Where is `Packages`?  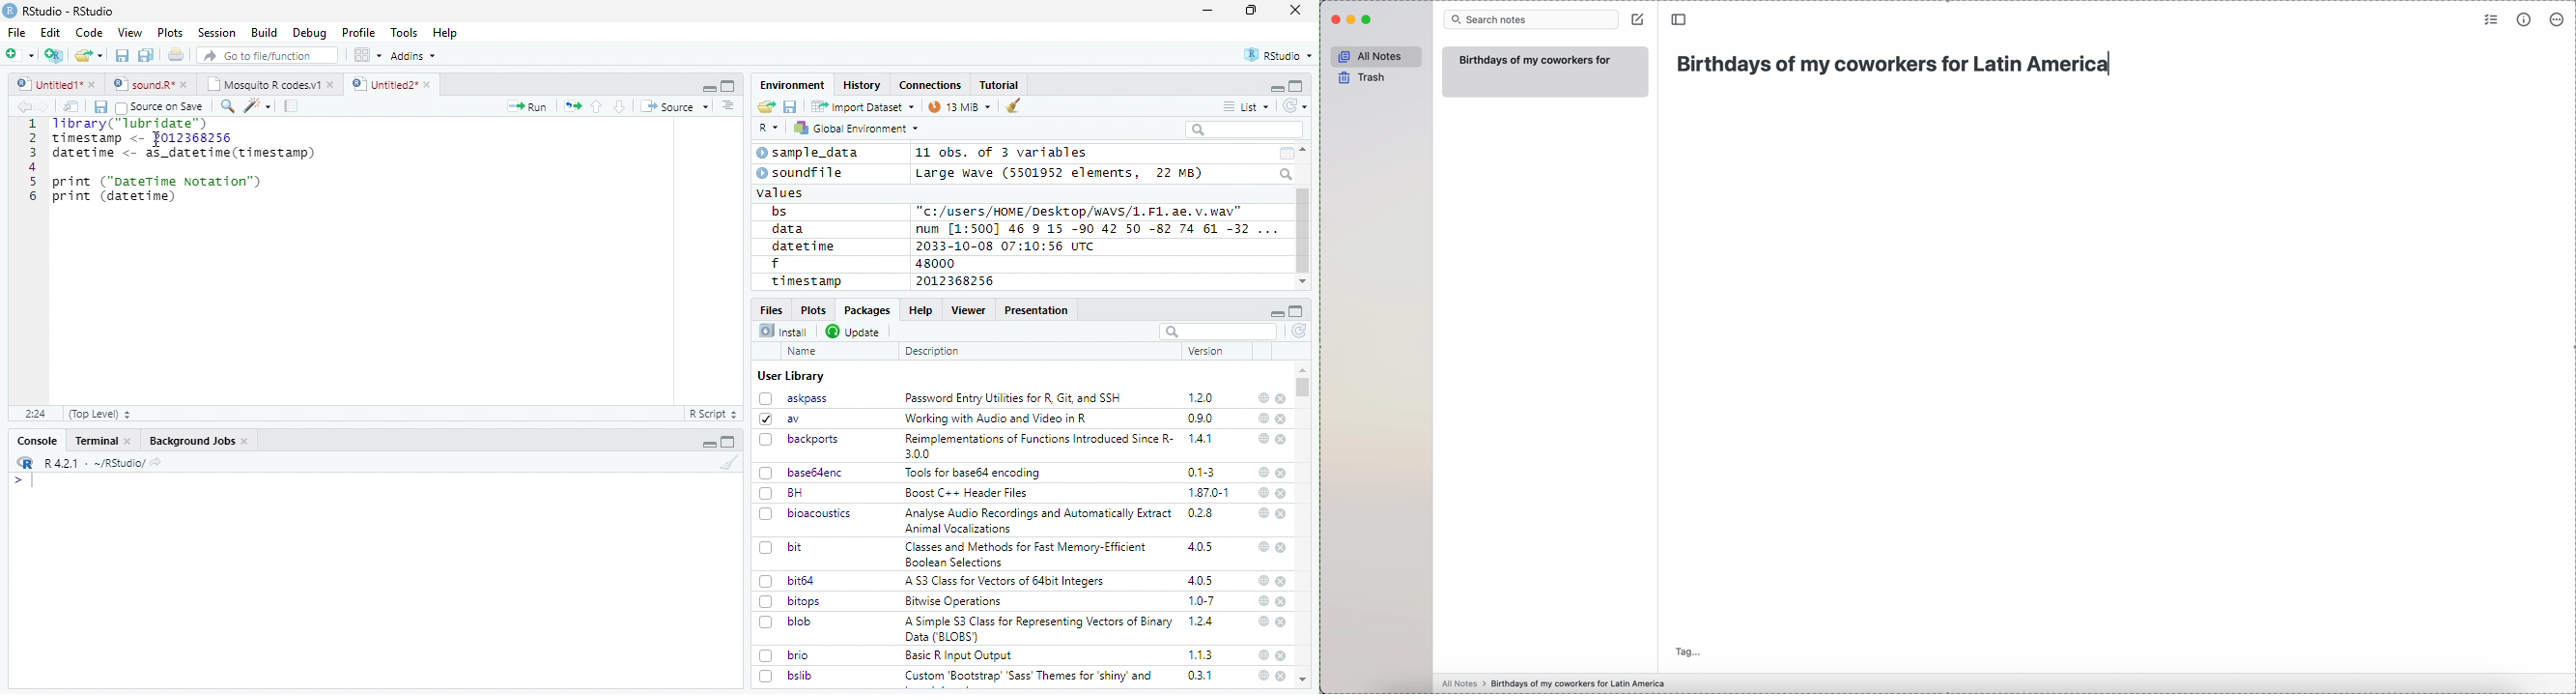 Packages is located at coordinates (865, 310).